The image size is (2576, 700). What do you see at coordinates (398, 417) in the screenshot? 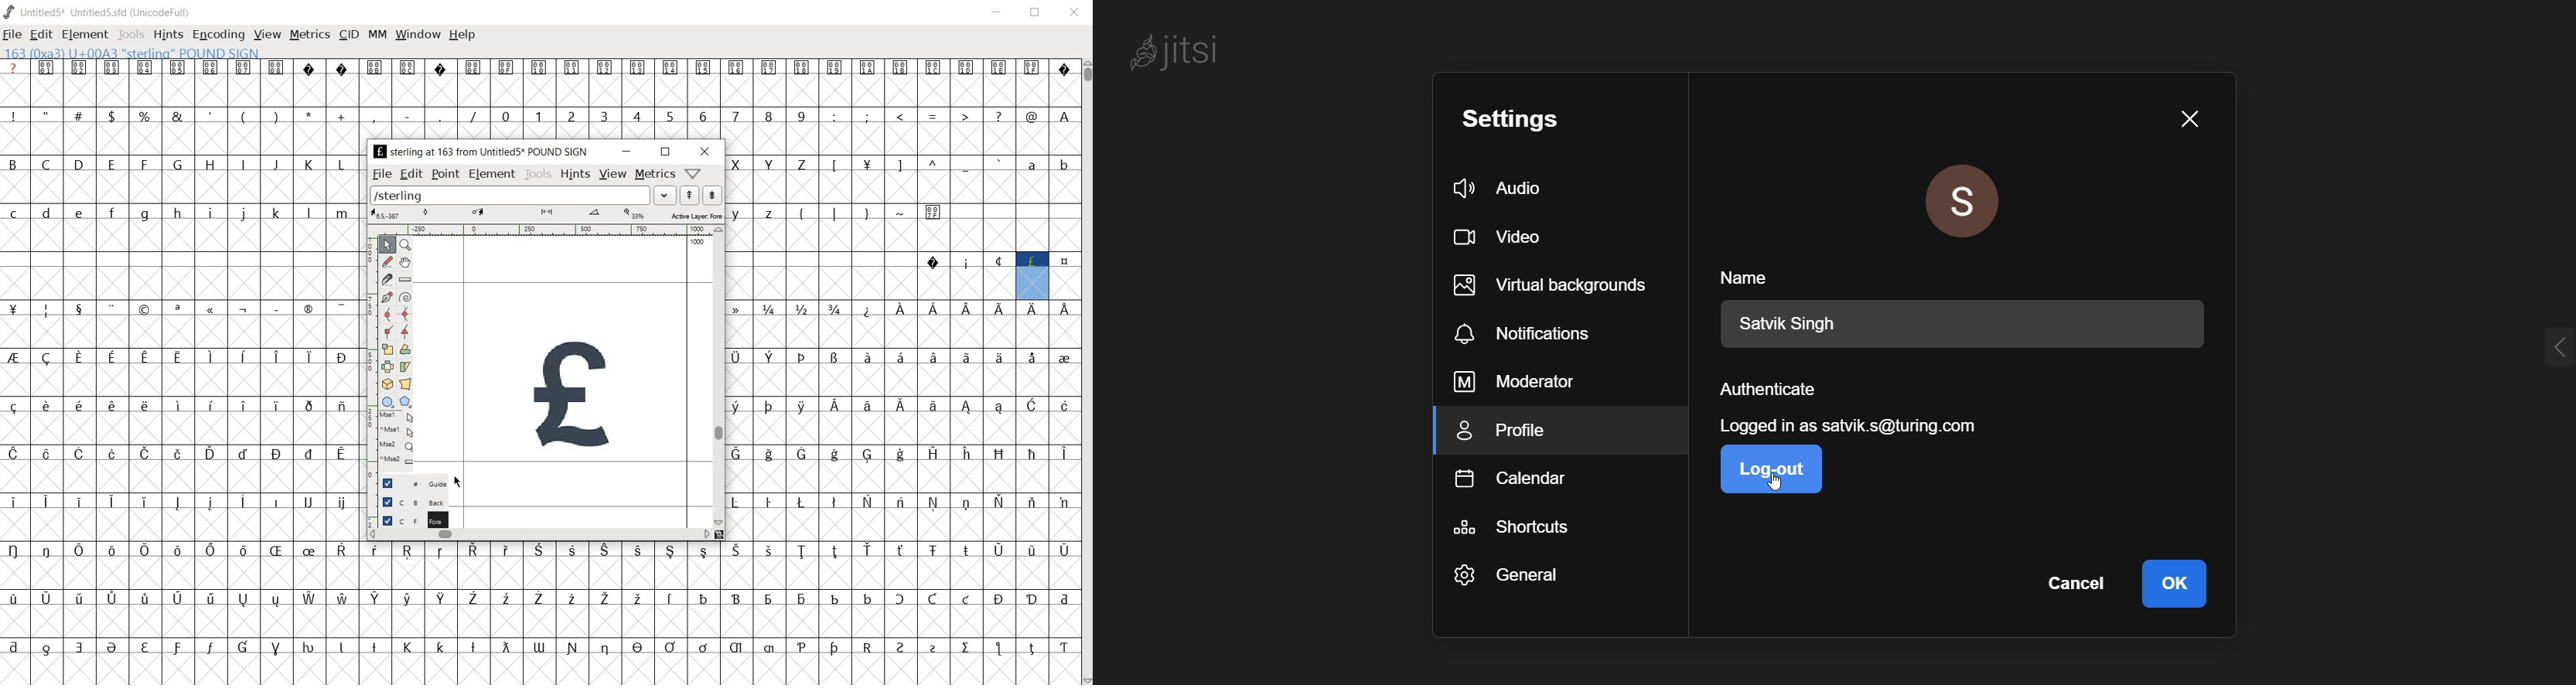
I see `Mouse left button` at bounding box center [398, 417].